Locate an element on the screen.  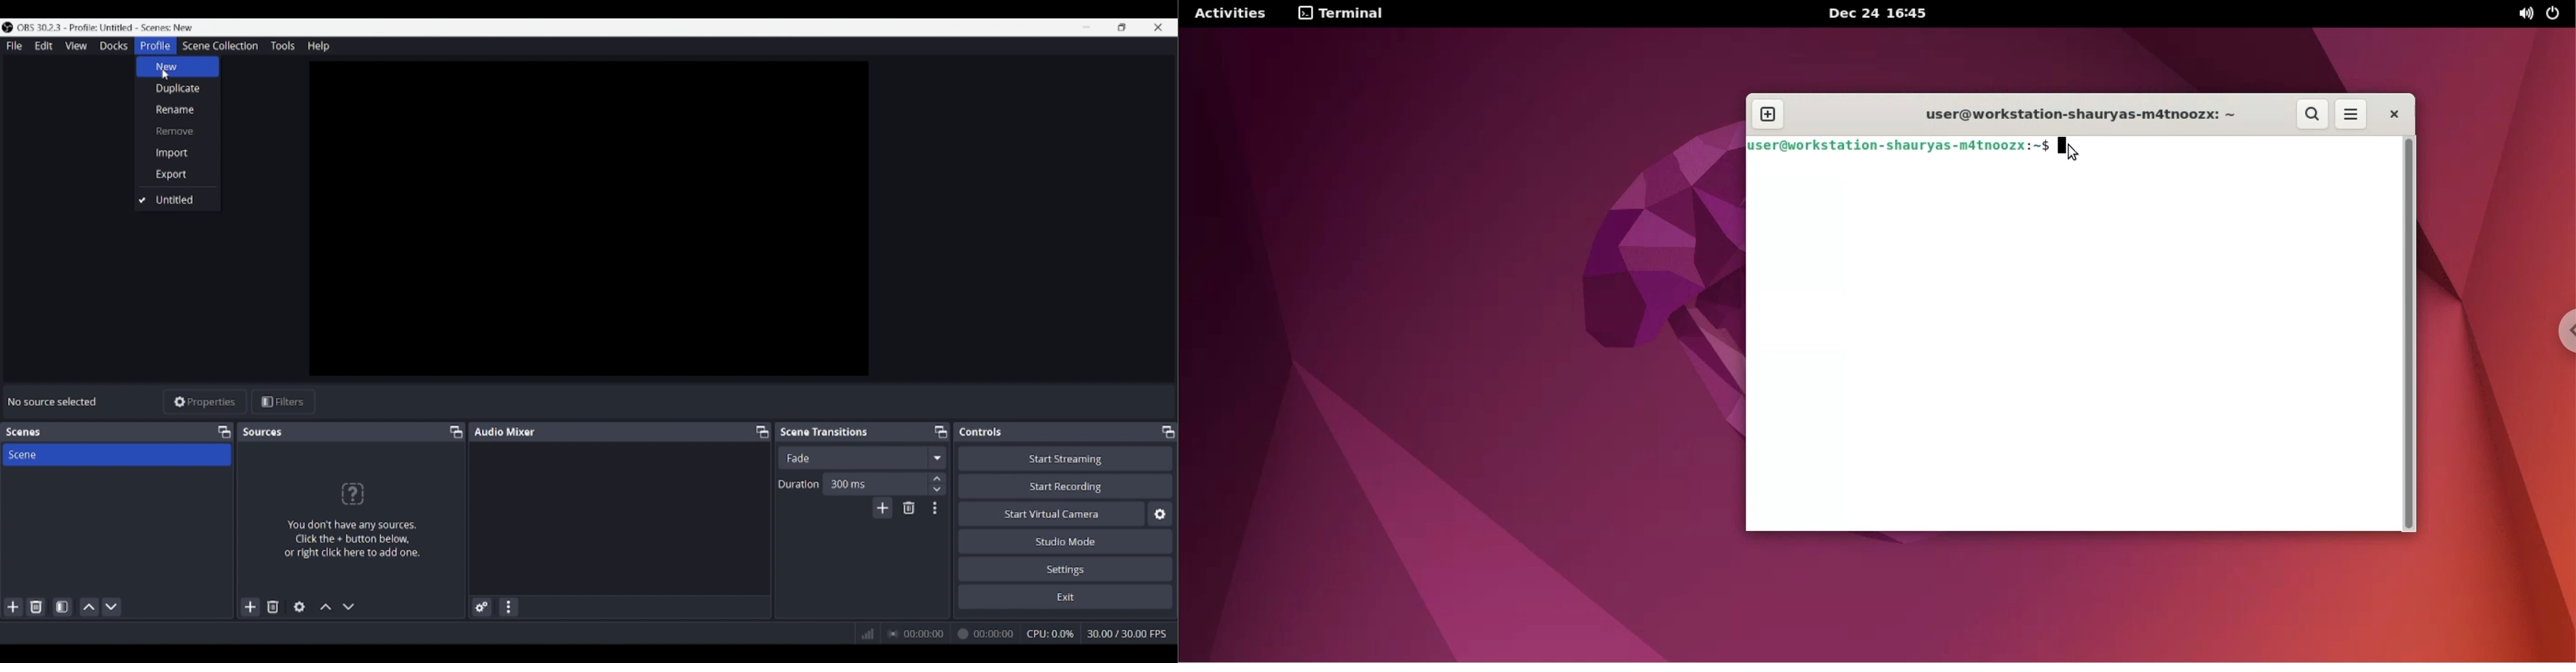
Panel title is located at coordinates (505, 431).